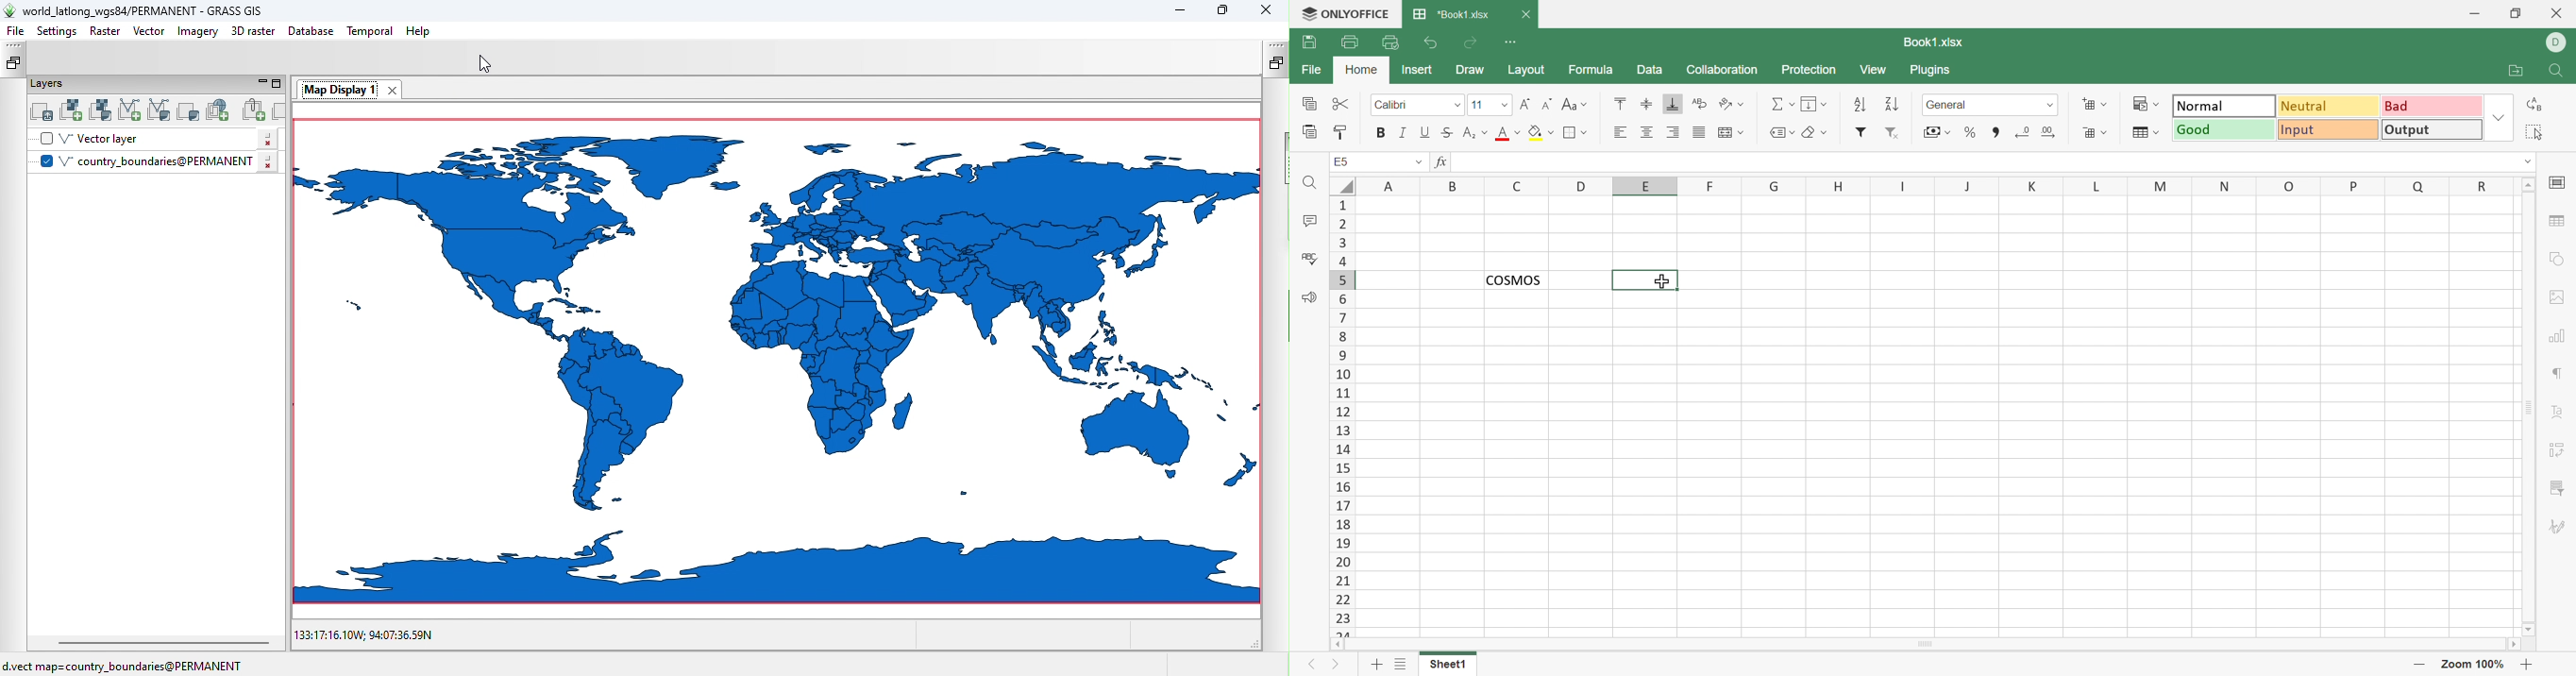 Image resolution: width=2576 pixels, height=700 pixels. I want to click on DELL, so click(2557, 43).